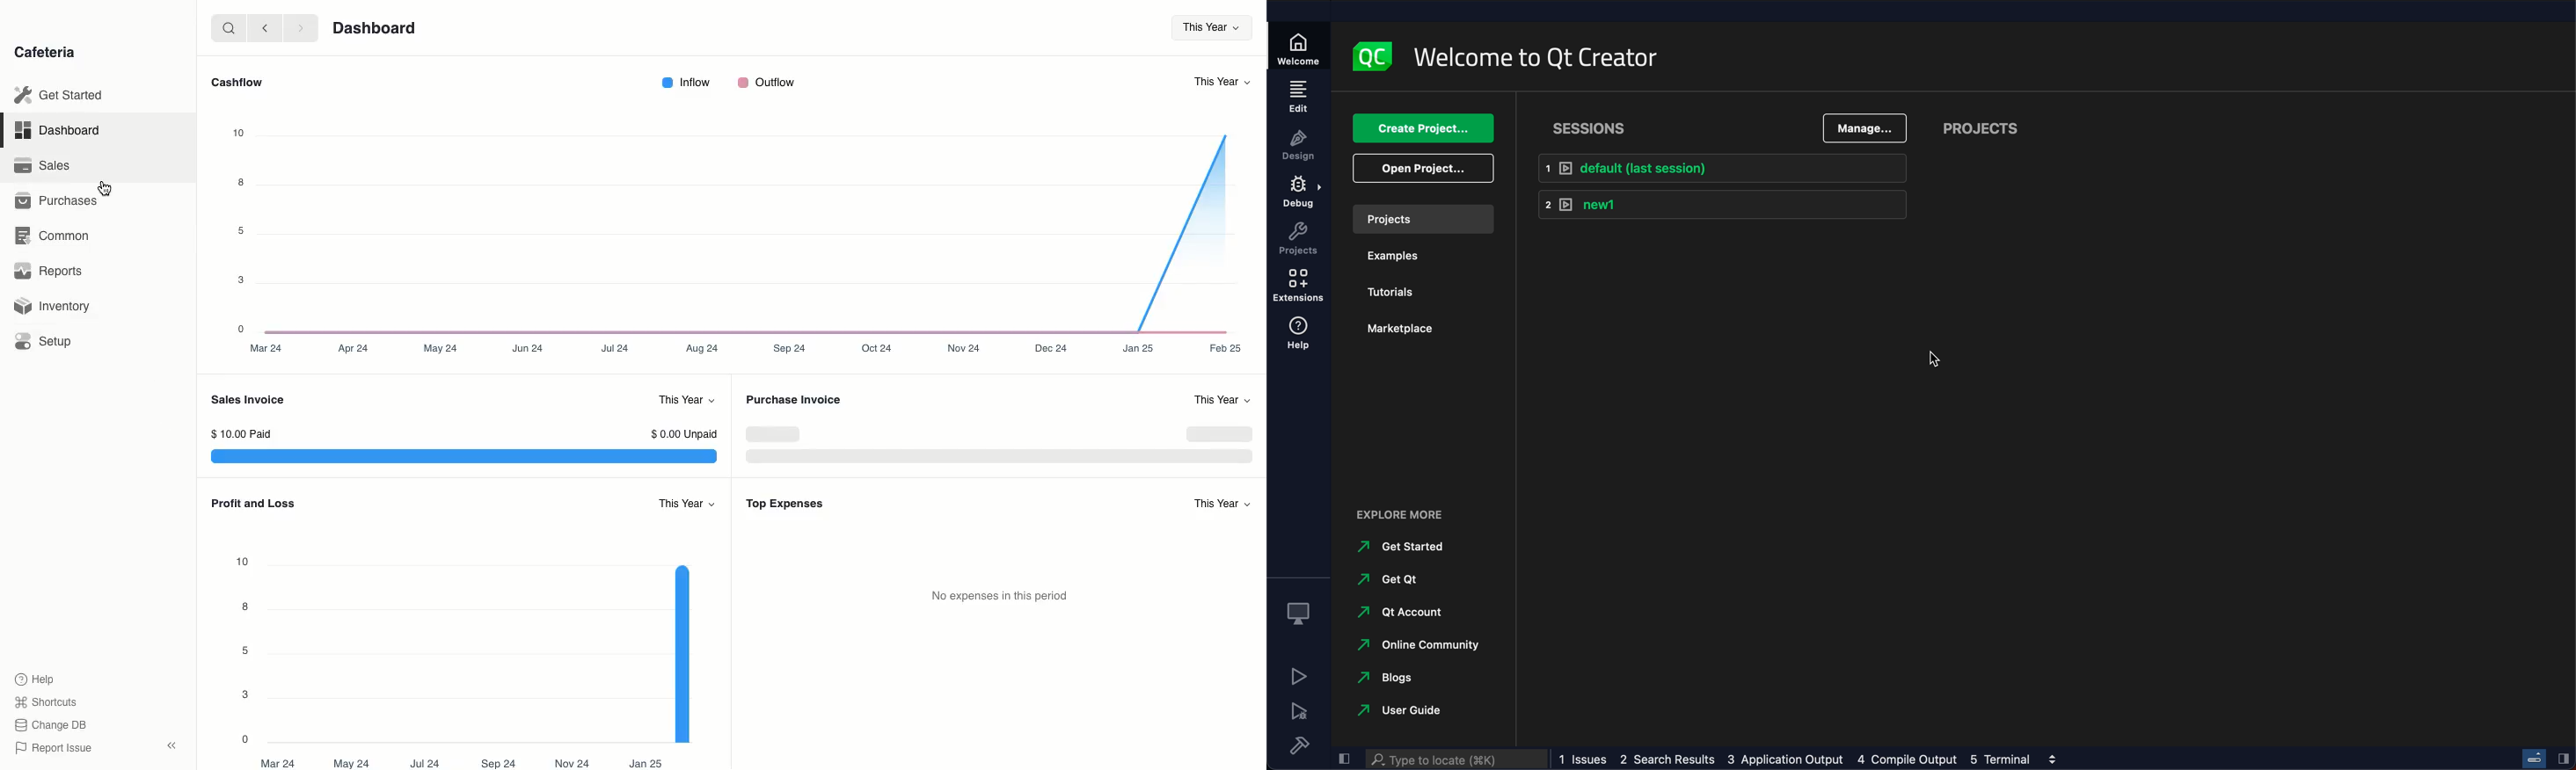 This screenshot has height=784, width=2576. What do you see at coordinates (279, 762) in the screenshot?
I see `Mar 24` at bounding box center [279, 762].